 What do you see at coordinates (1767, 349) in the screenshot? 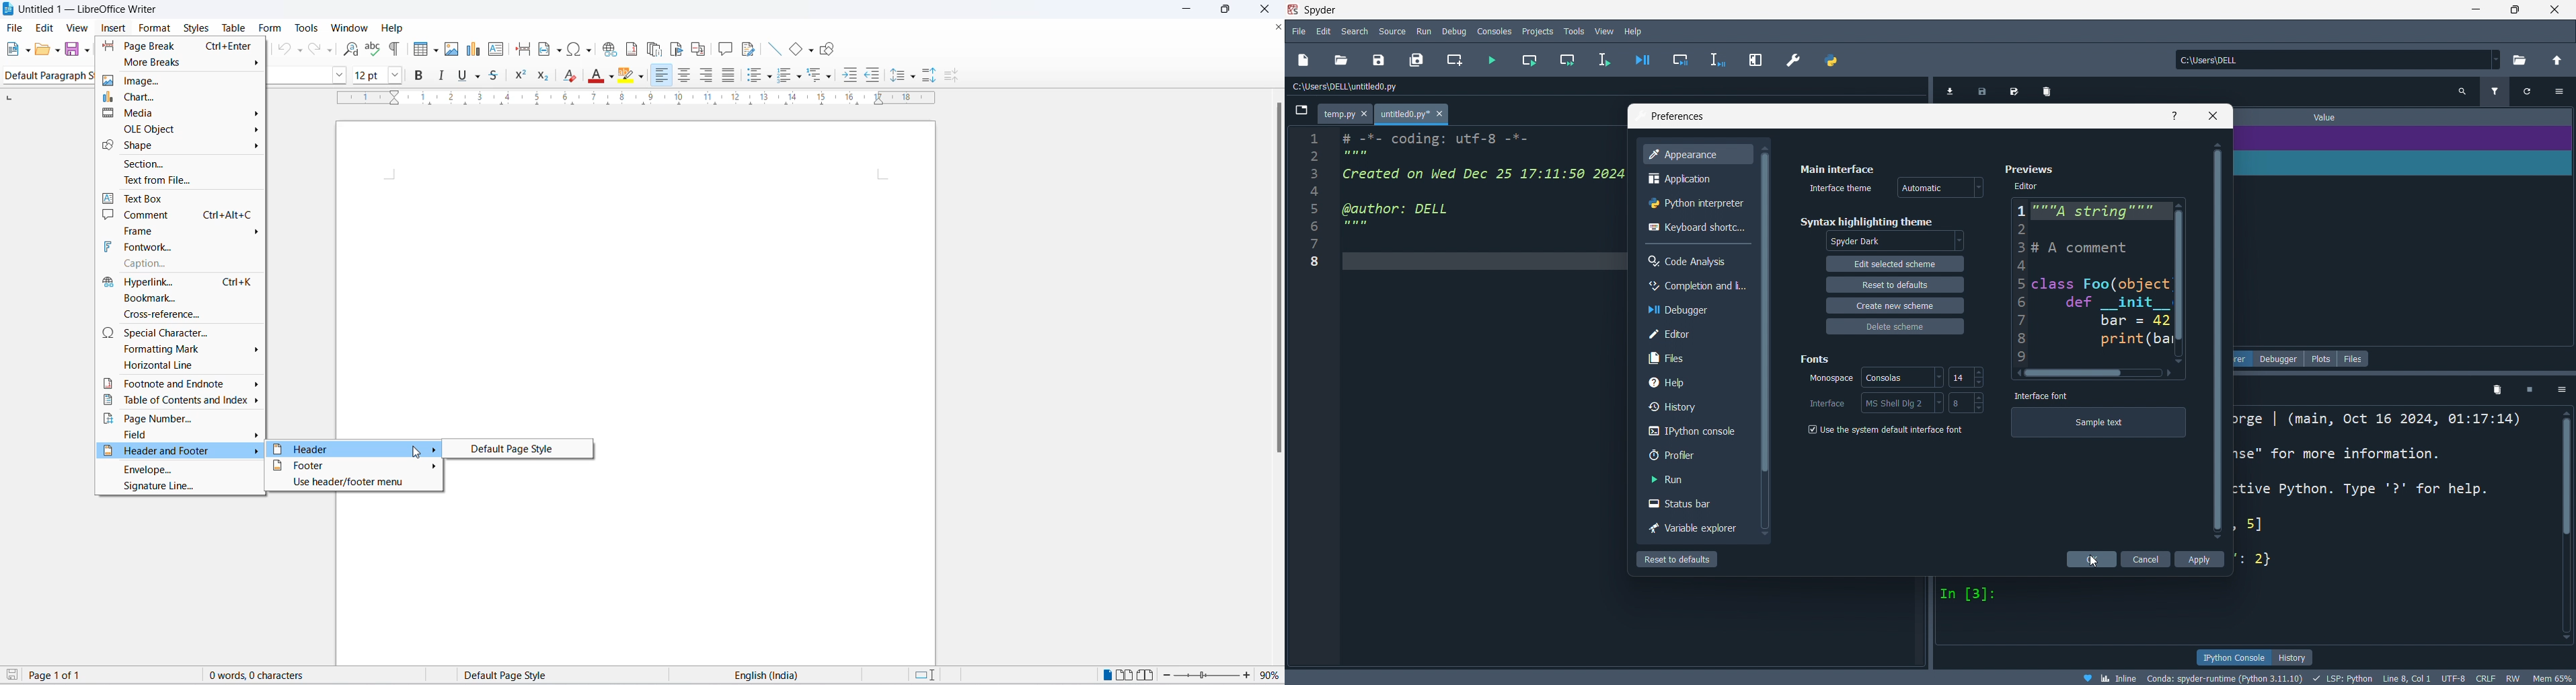
I see `scroll bar` at bounding box center [1767, 349].